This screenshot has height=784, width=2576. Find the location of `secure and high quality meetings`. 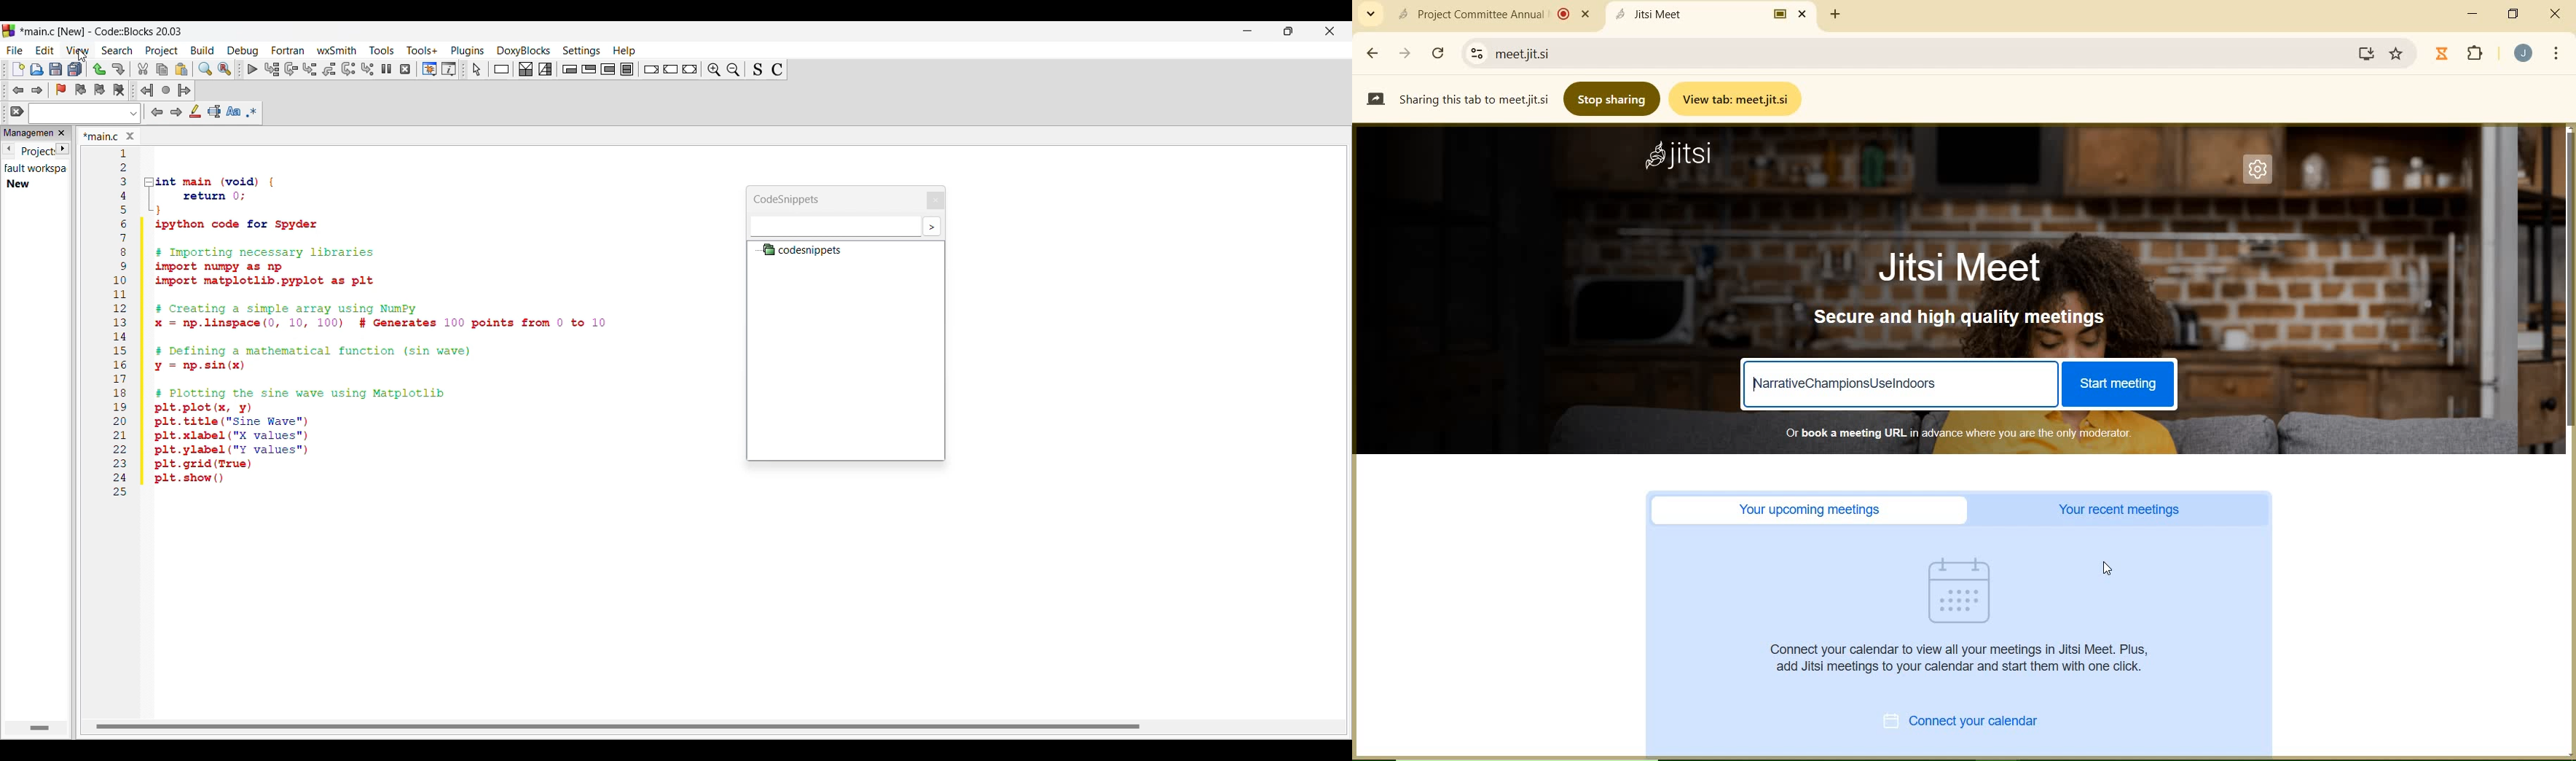

secure and high quality meetings is located at coordinates (1963, 316).